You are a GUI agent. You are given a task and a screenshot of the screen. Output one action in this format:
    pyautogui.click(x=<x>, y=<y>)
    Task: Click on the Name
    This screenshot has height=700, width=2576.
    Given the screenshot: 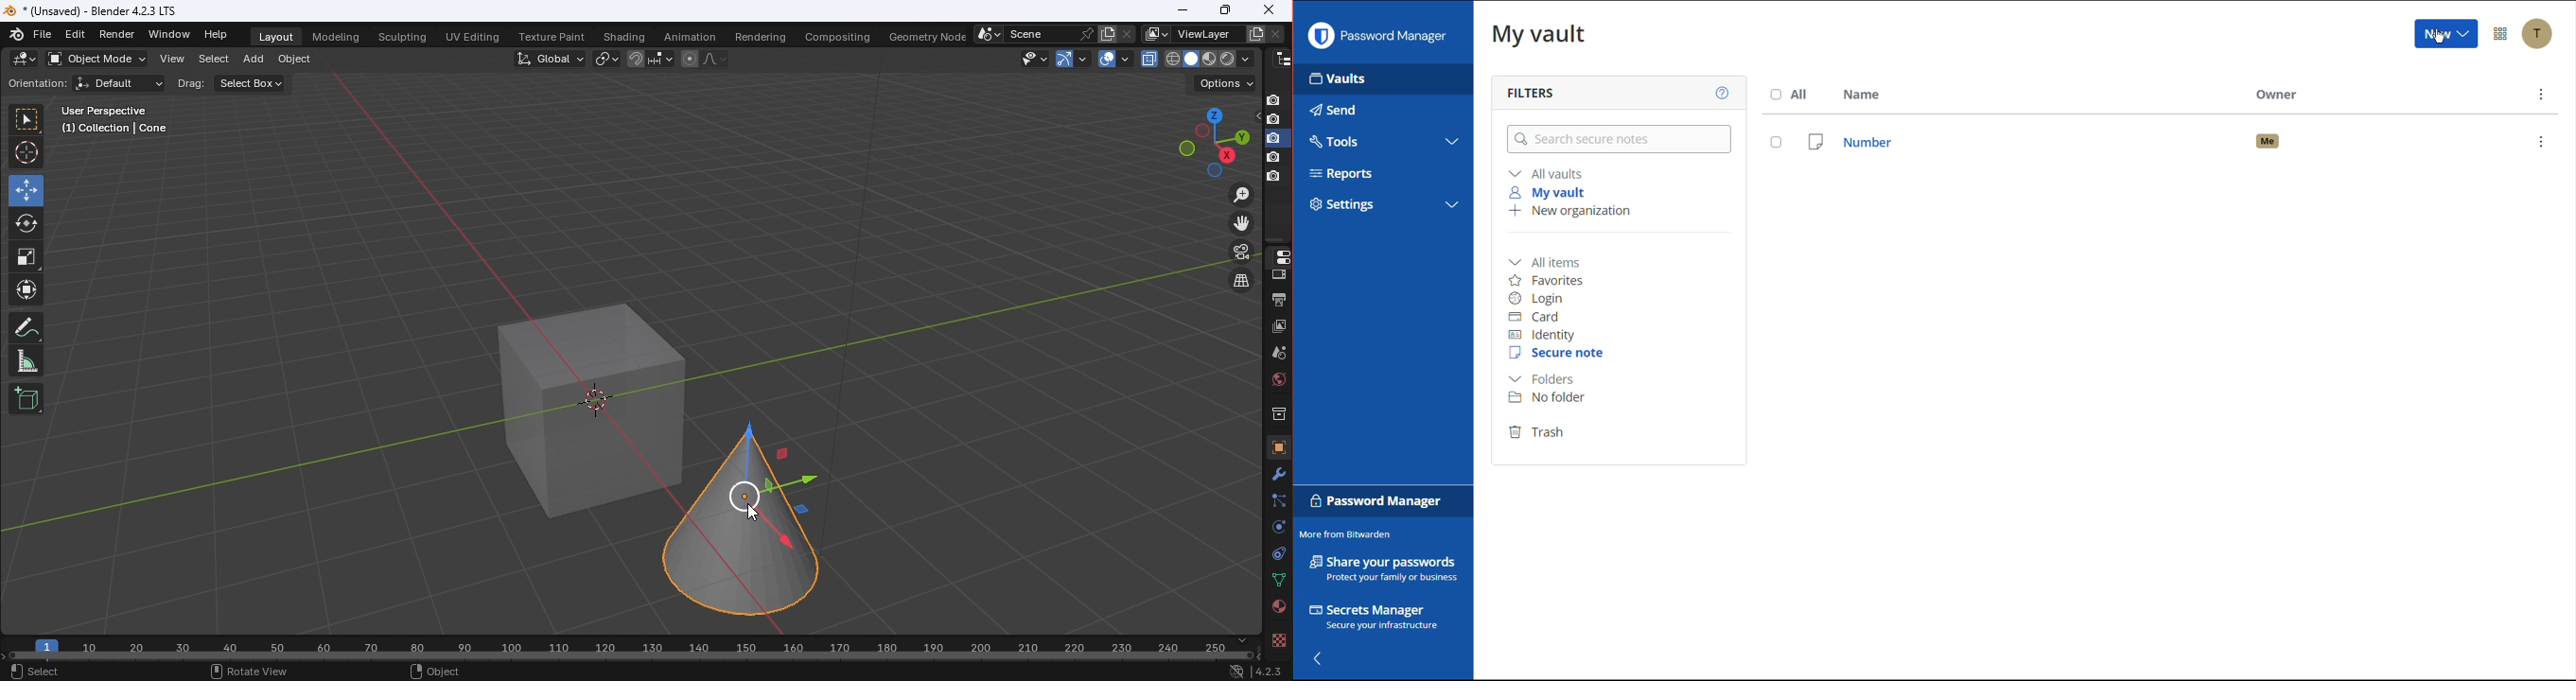 What is the action you would take?
    pyautogui.click(x=1206, y=34)
    